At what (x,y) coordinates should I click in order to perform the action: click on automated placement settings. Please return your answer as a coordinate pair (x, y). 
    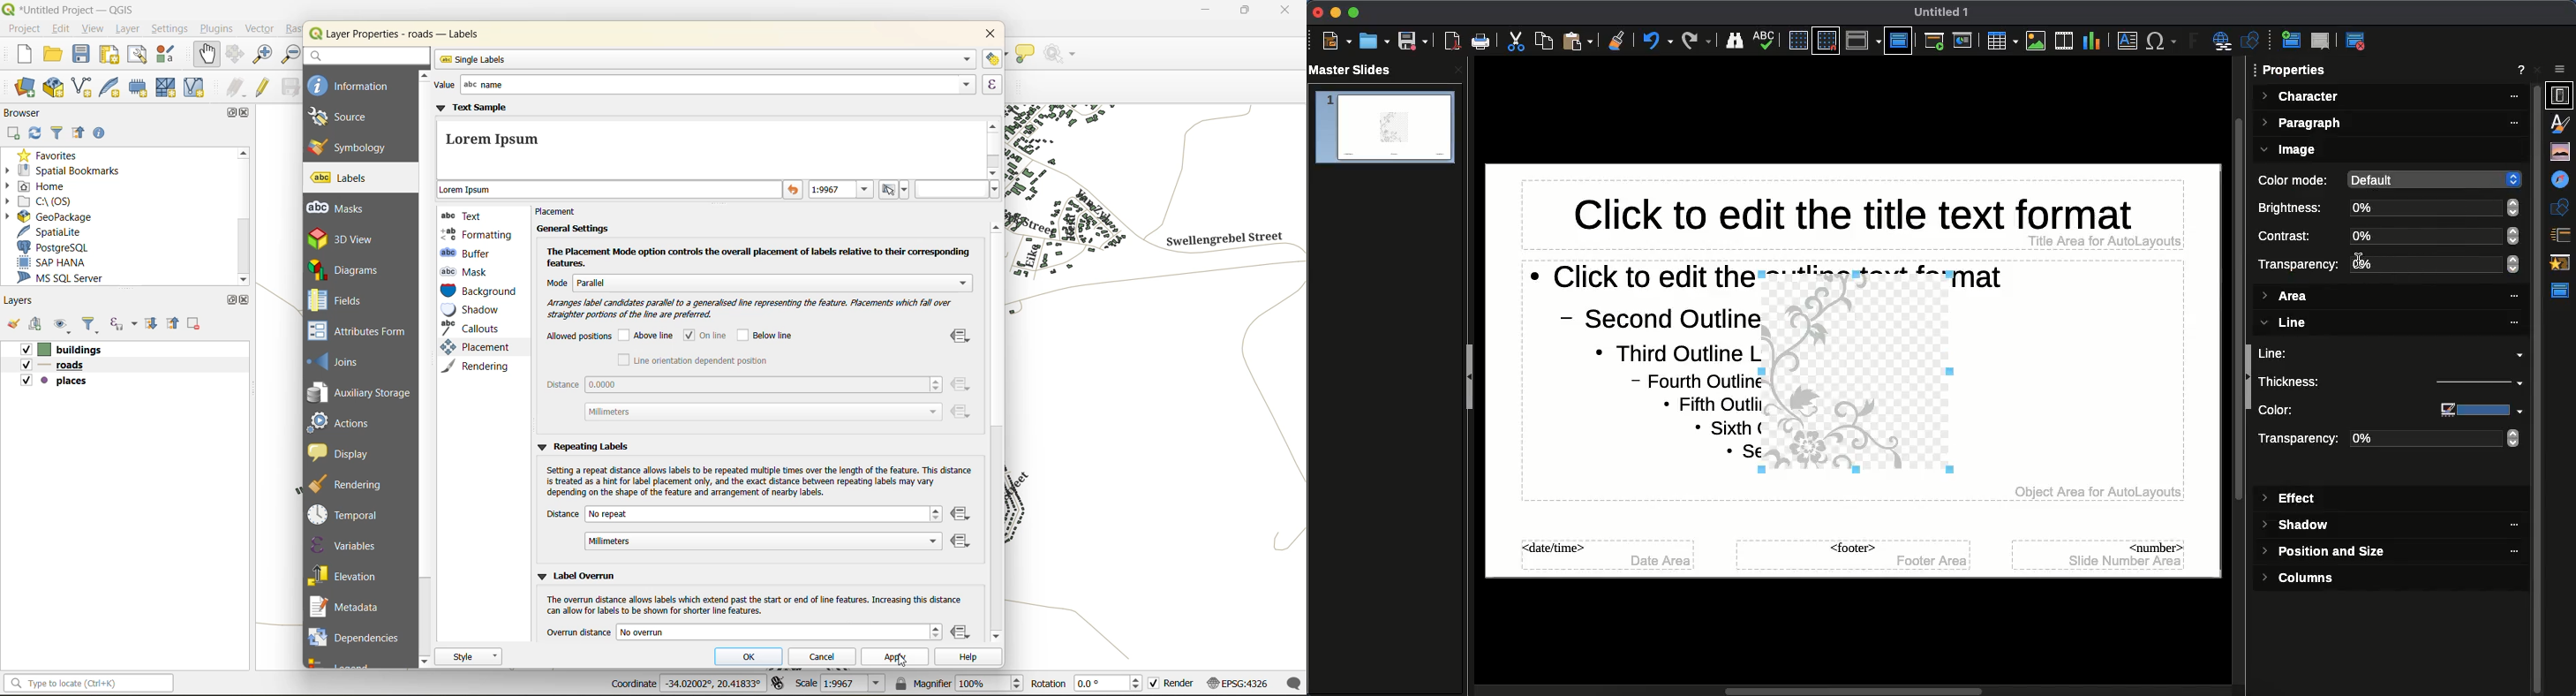
    Looking at the image, I should click on (993, 59).